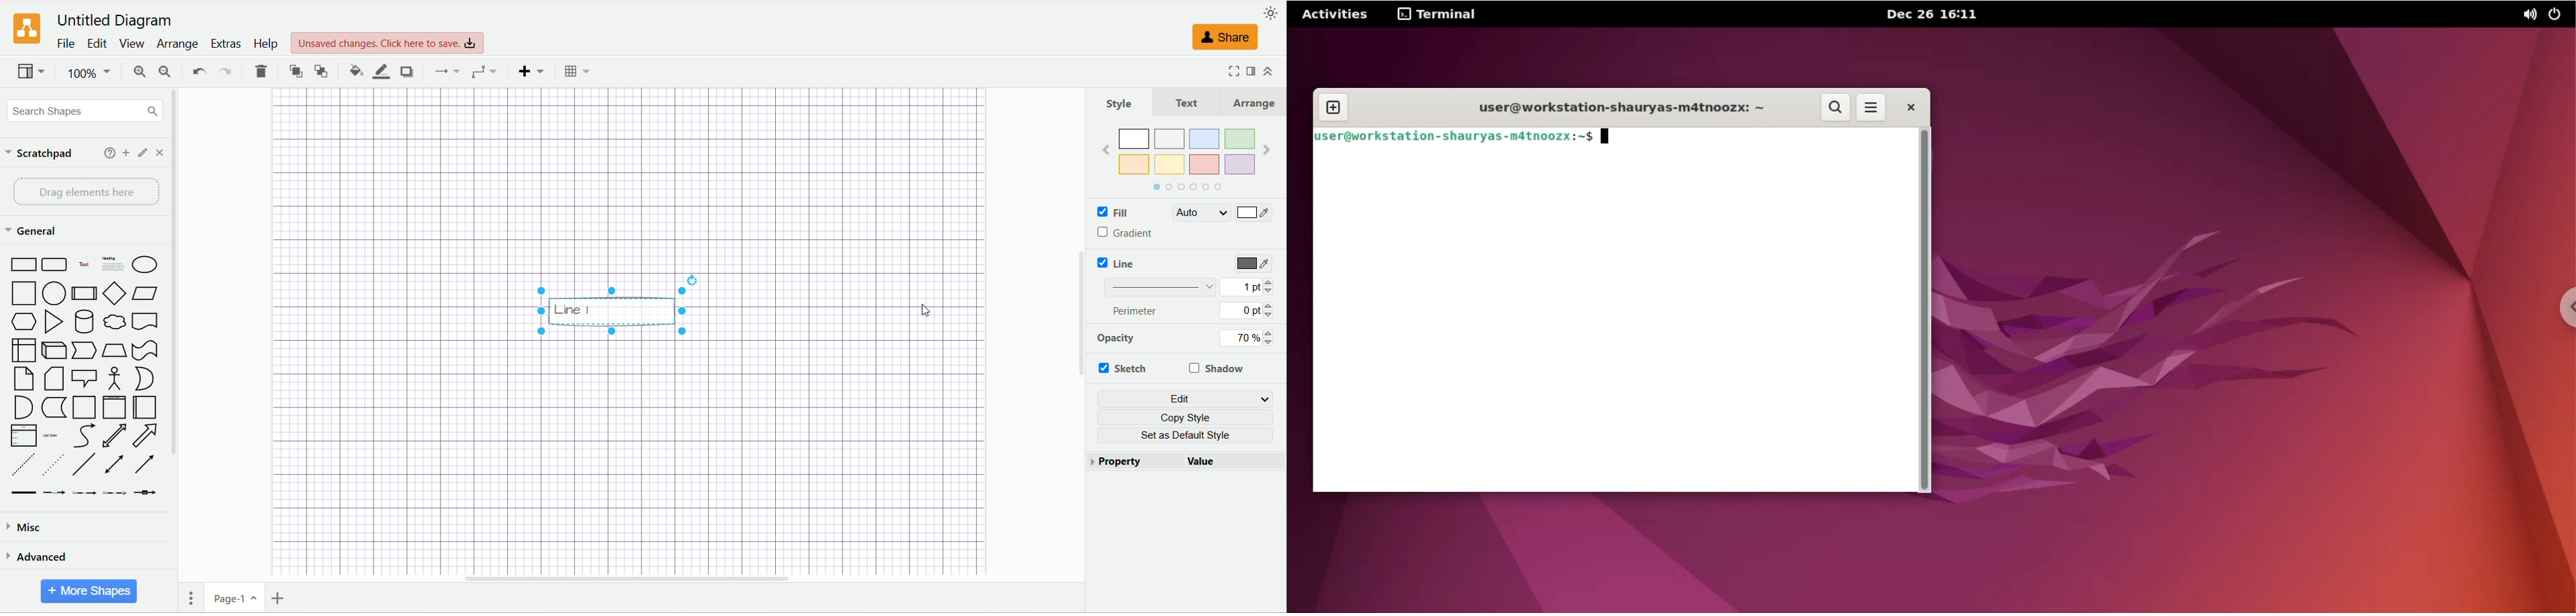 The width and height of the screenshot is (2576, 616). I want to click on shell prompt: user@workstation-shauryas-m4tnoozx:~$, so click(1455, 138).